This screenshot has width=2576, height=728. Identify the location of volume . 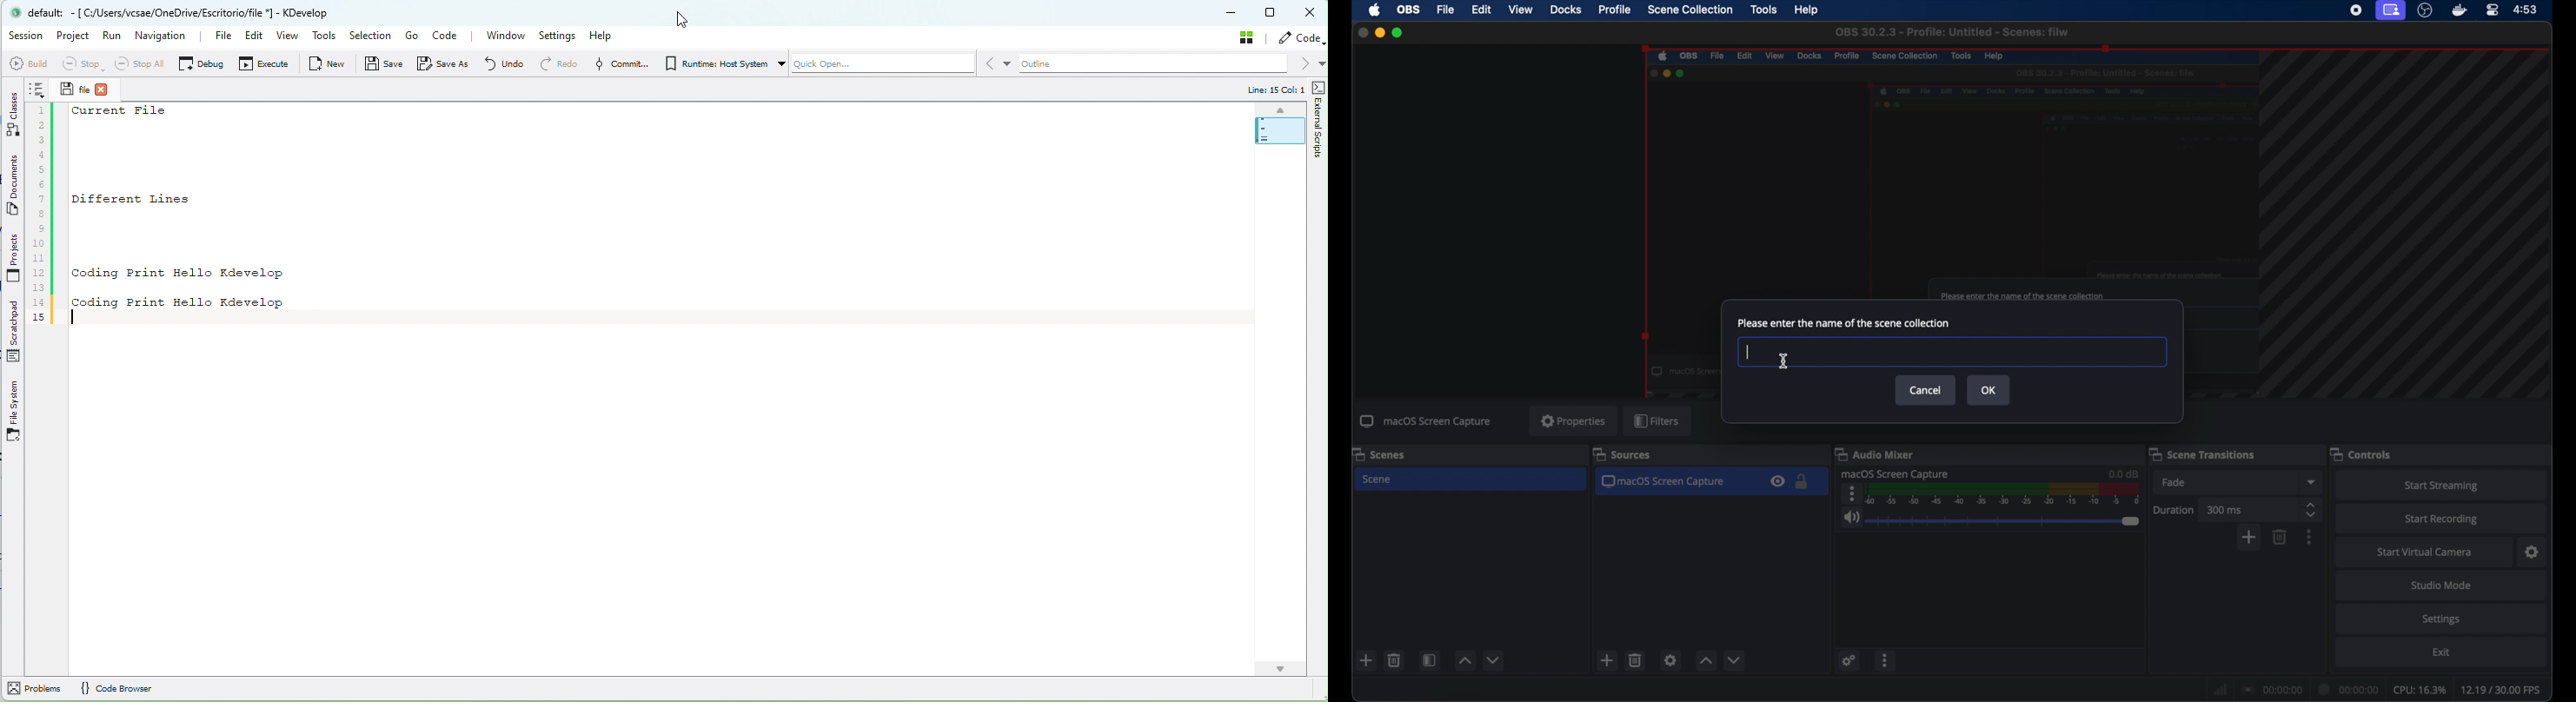
(1850, 518).